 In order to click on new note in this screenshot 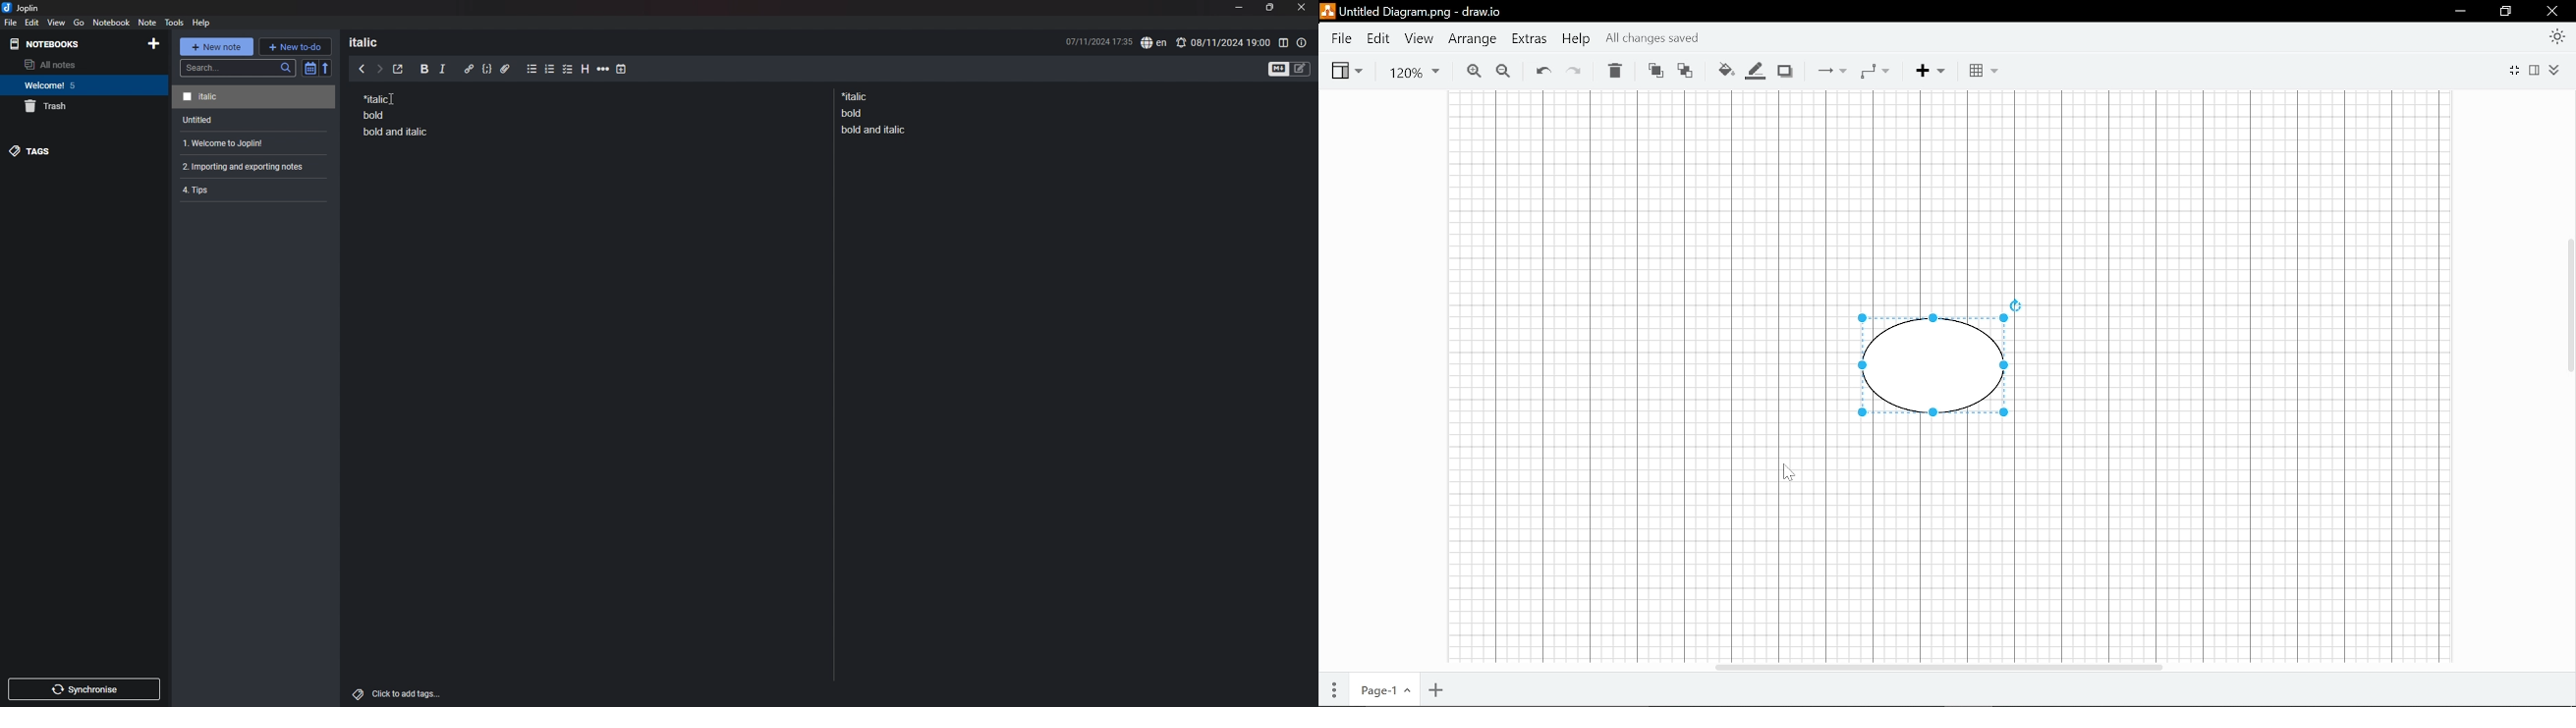, I will do `click(216, 47)`.